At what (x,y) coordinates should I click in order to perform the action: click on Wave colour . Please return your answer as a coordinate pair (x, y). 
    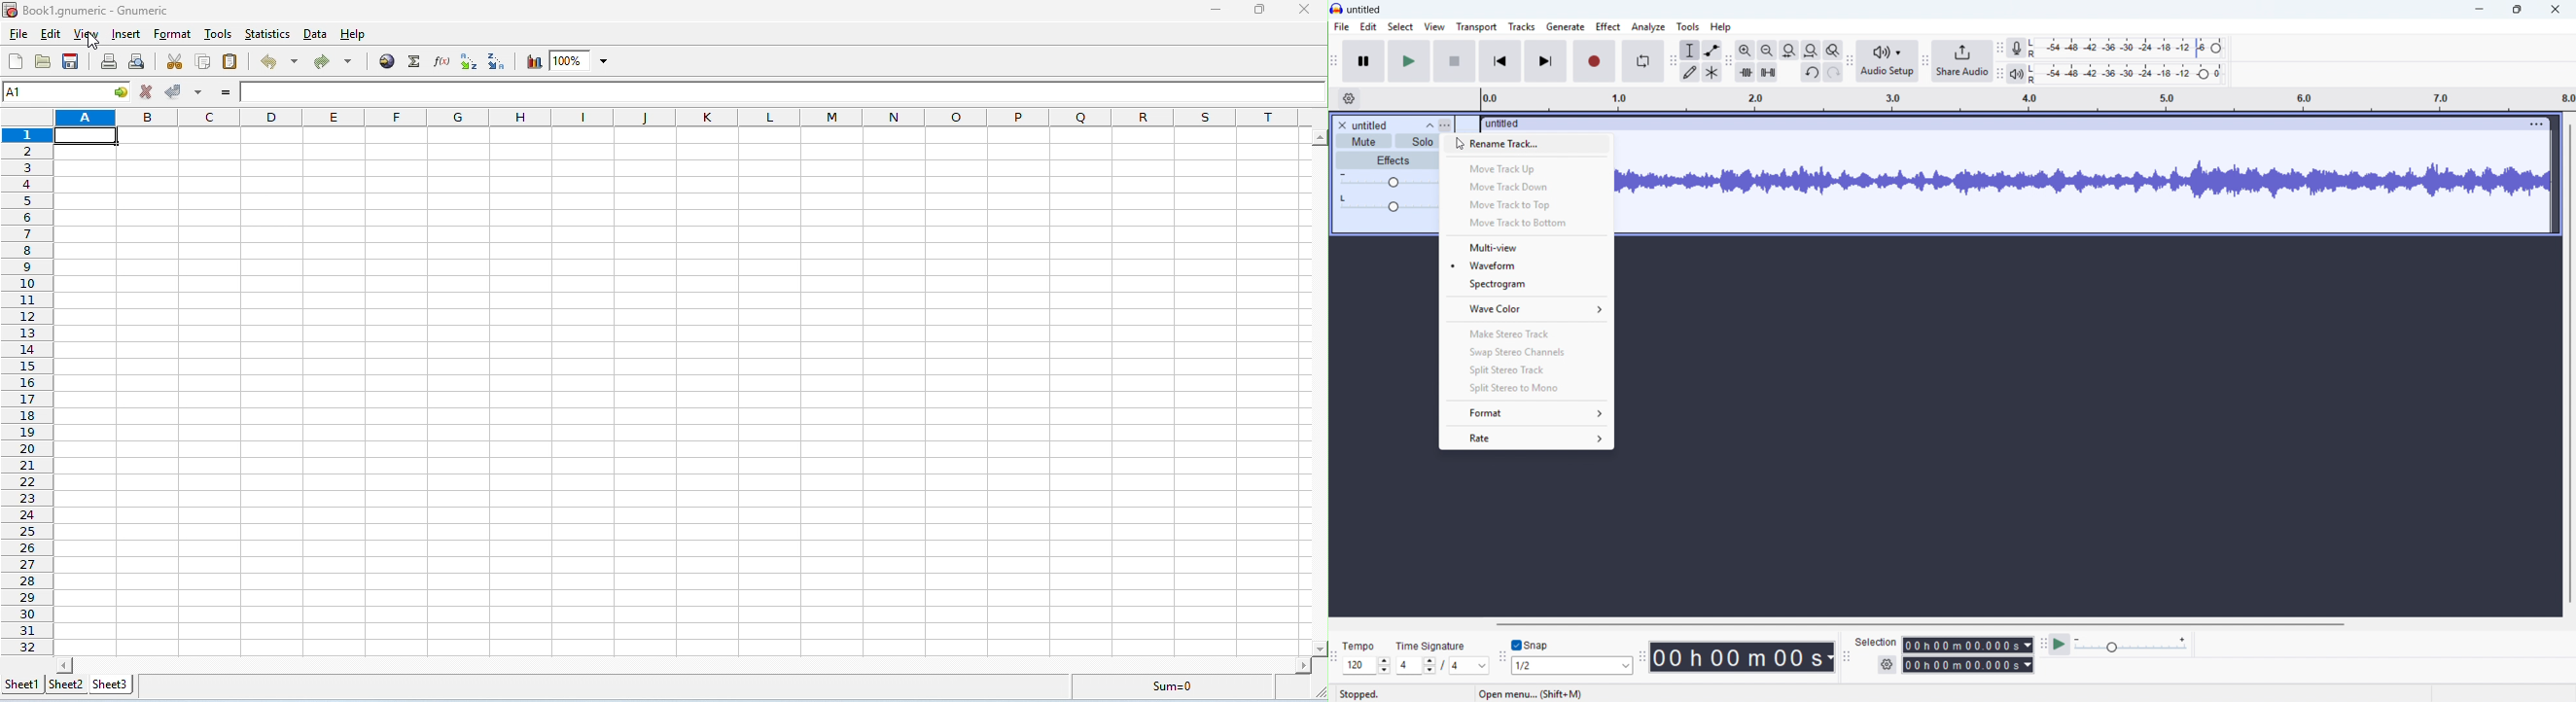
    Looking at the image, I should click on (1526, 309).